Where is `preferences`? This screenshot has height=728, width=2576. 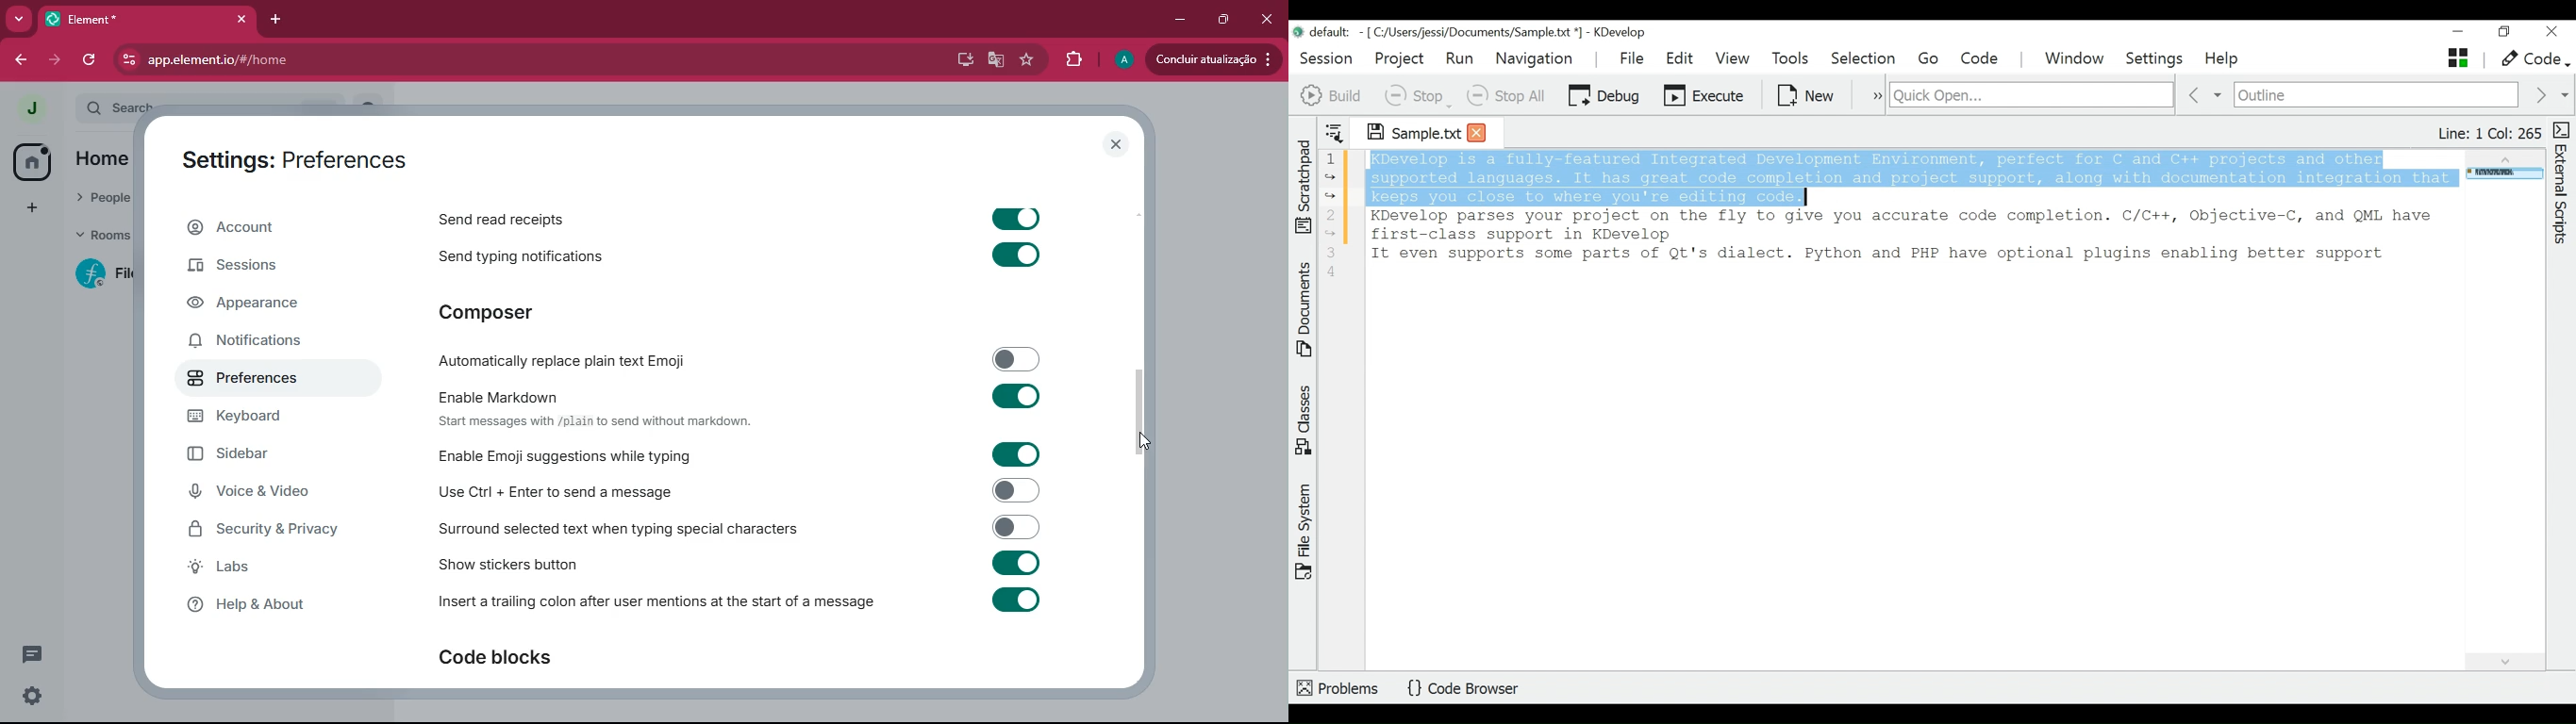 preferences is located at coordinates (260, 380).